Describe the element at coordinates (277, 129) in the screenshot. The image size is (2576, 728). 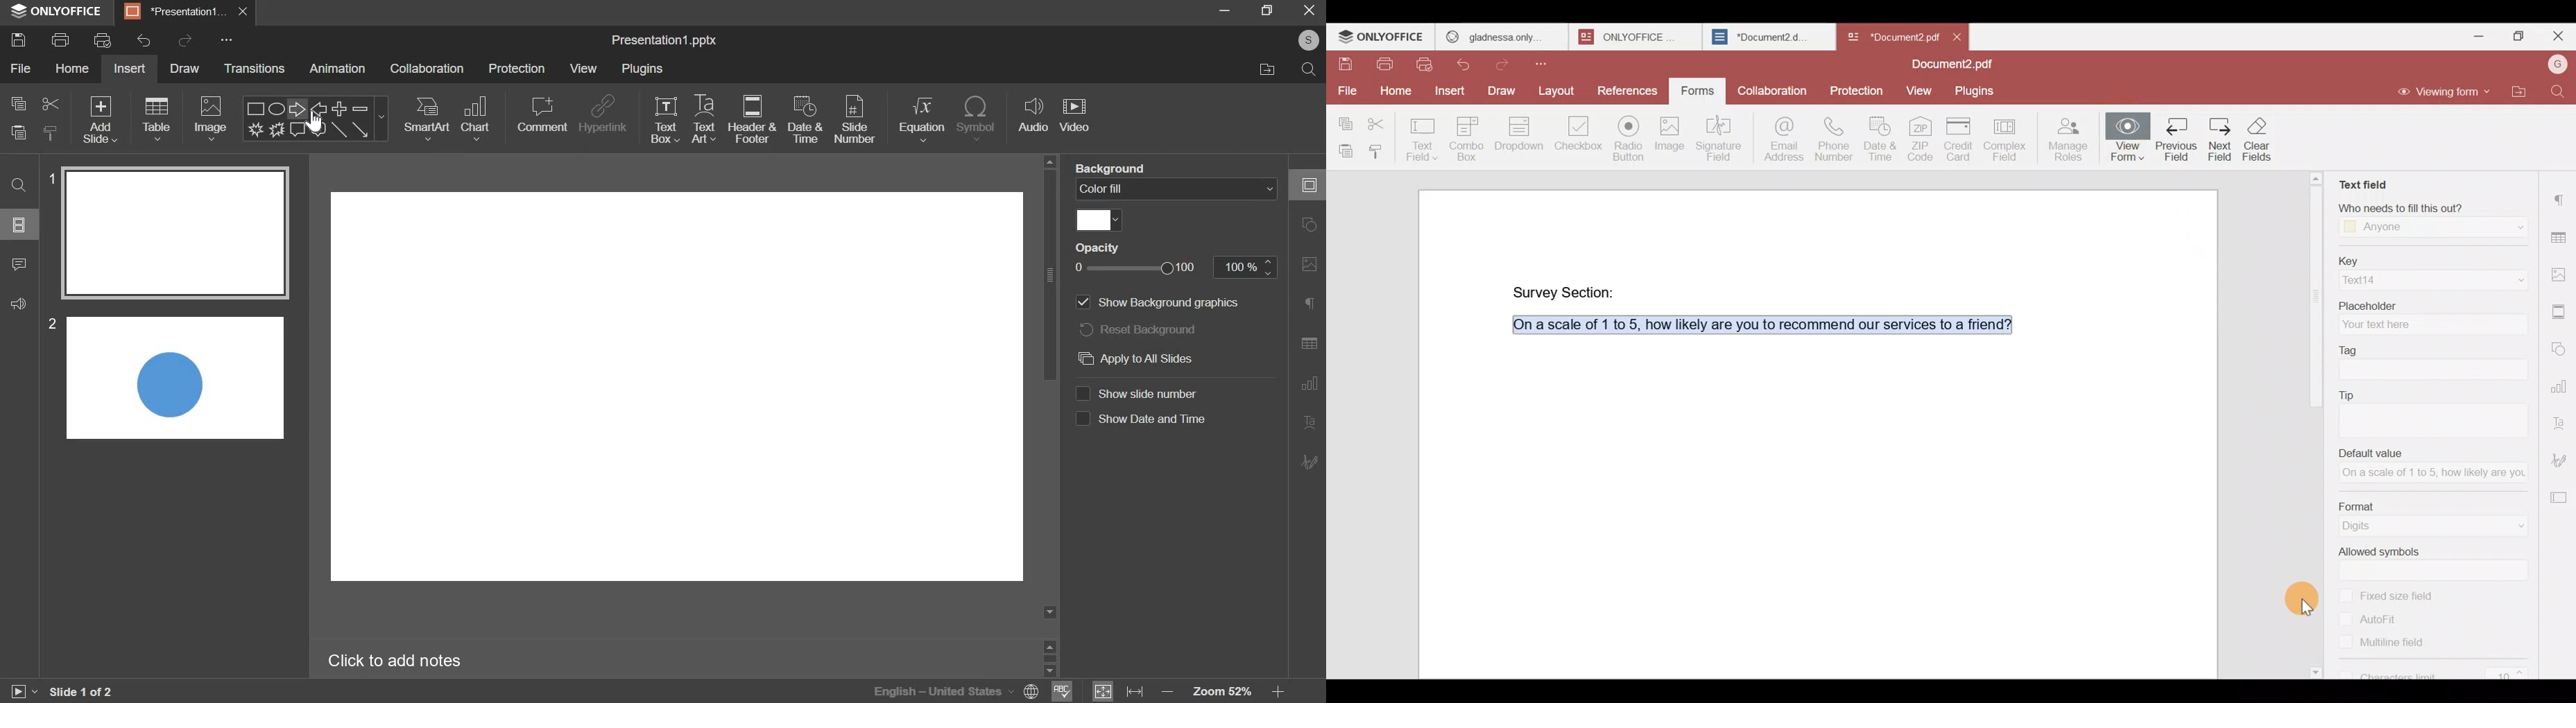
I see `Explosion 2` at that location.